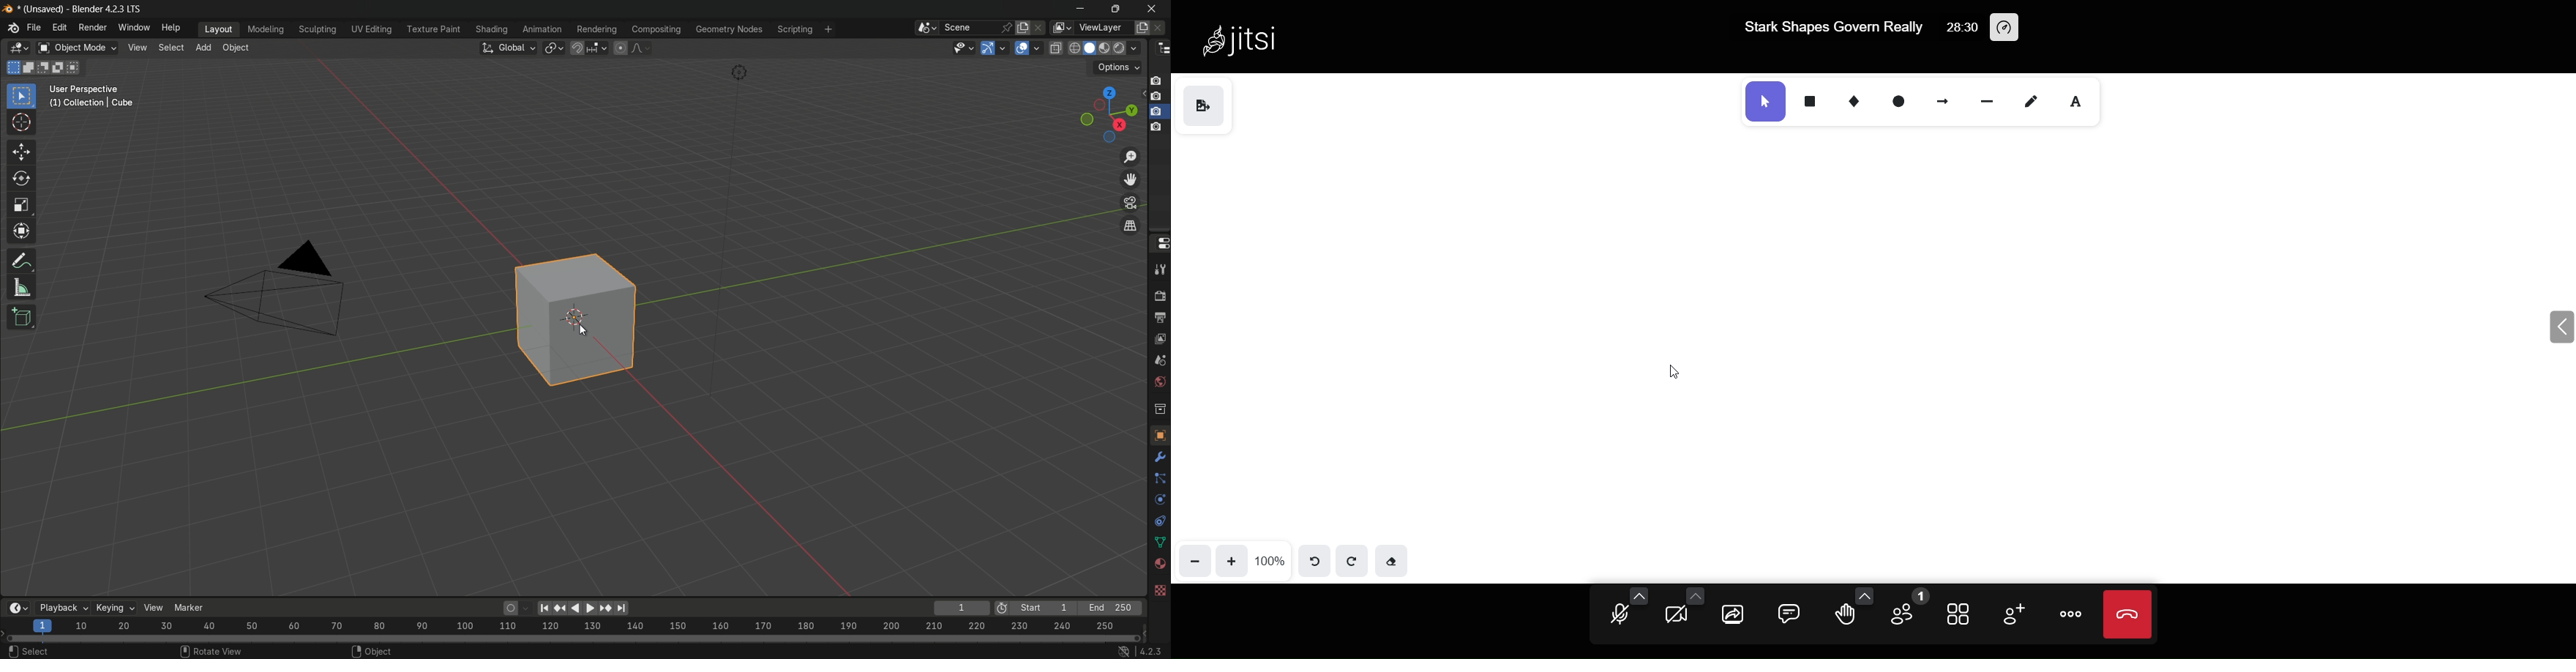 This screenshot has width=2576, height=672. What do you see at coordinates (22, 206) in the screenshot?
I see `scale` at bounding box center [22, 206].